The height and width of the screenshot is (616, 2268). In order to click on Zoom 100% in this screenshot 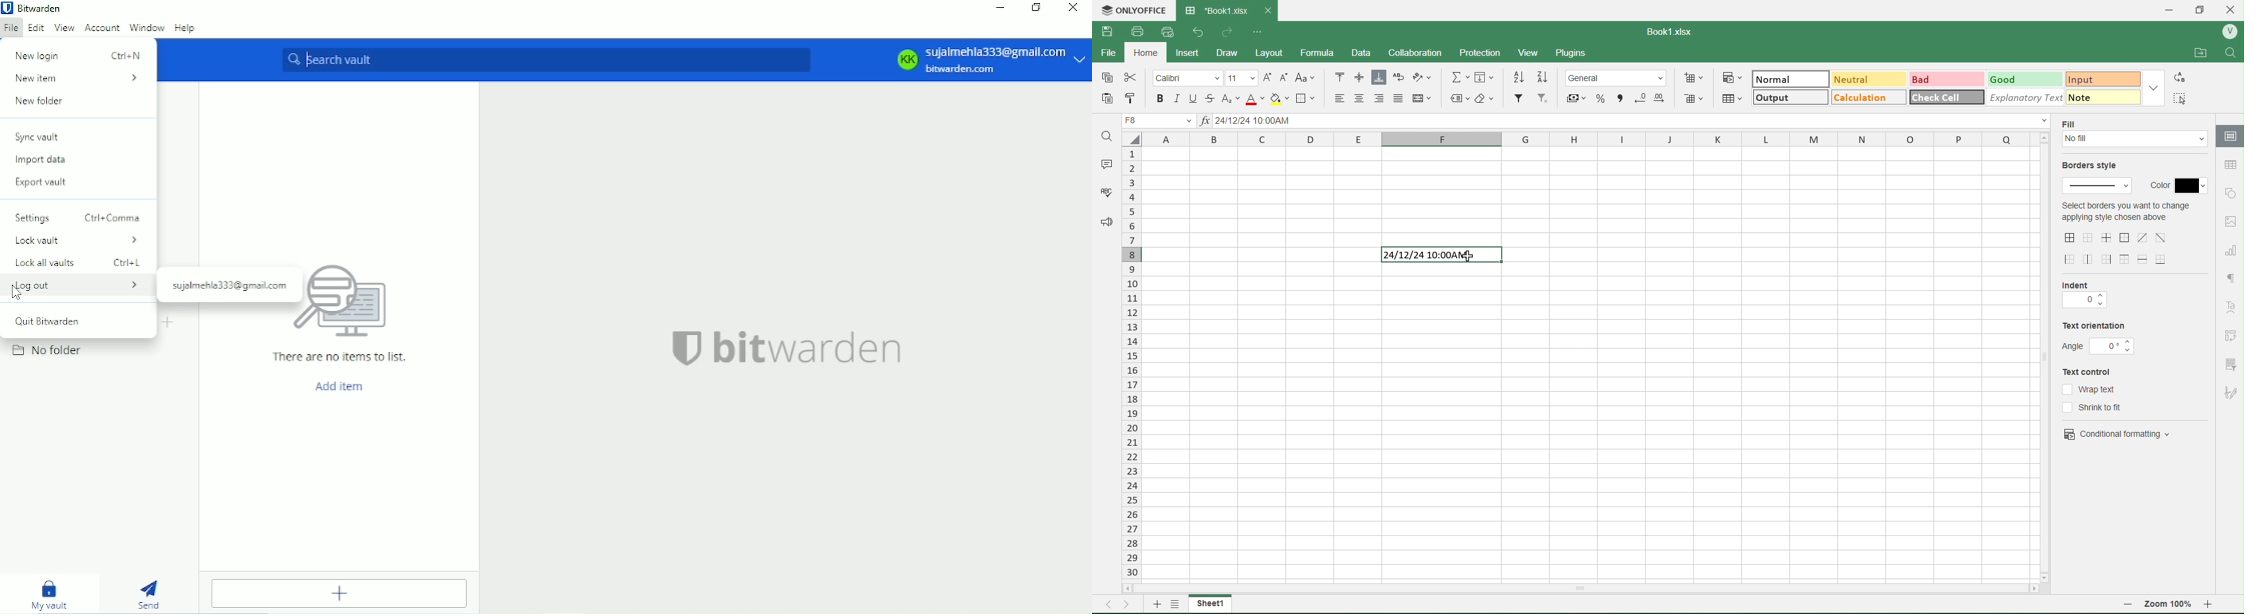, I will do `click(2170, 606)`.